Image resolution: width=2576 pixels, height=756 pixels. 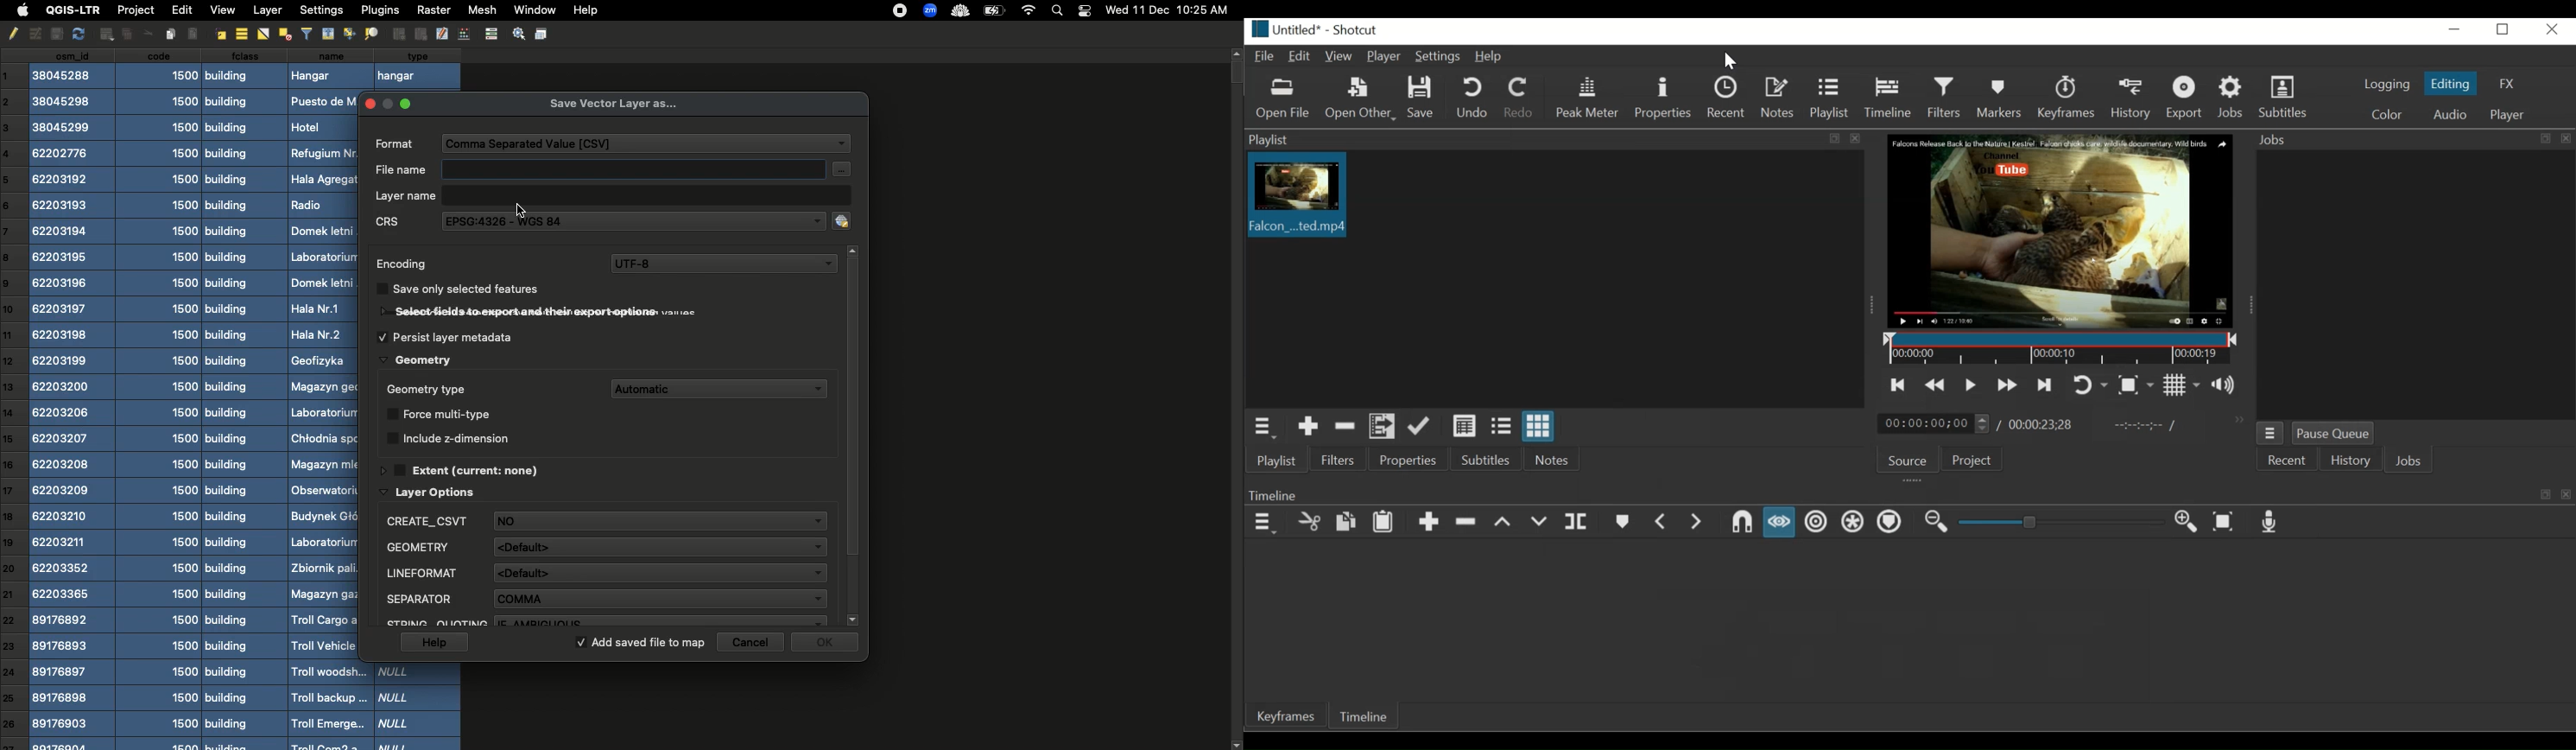 I want to click on Paste, so click(x=1383, y=522).